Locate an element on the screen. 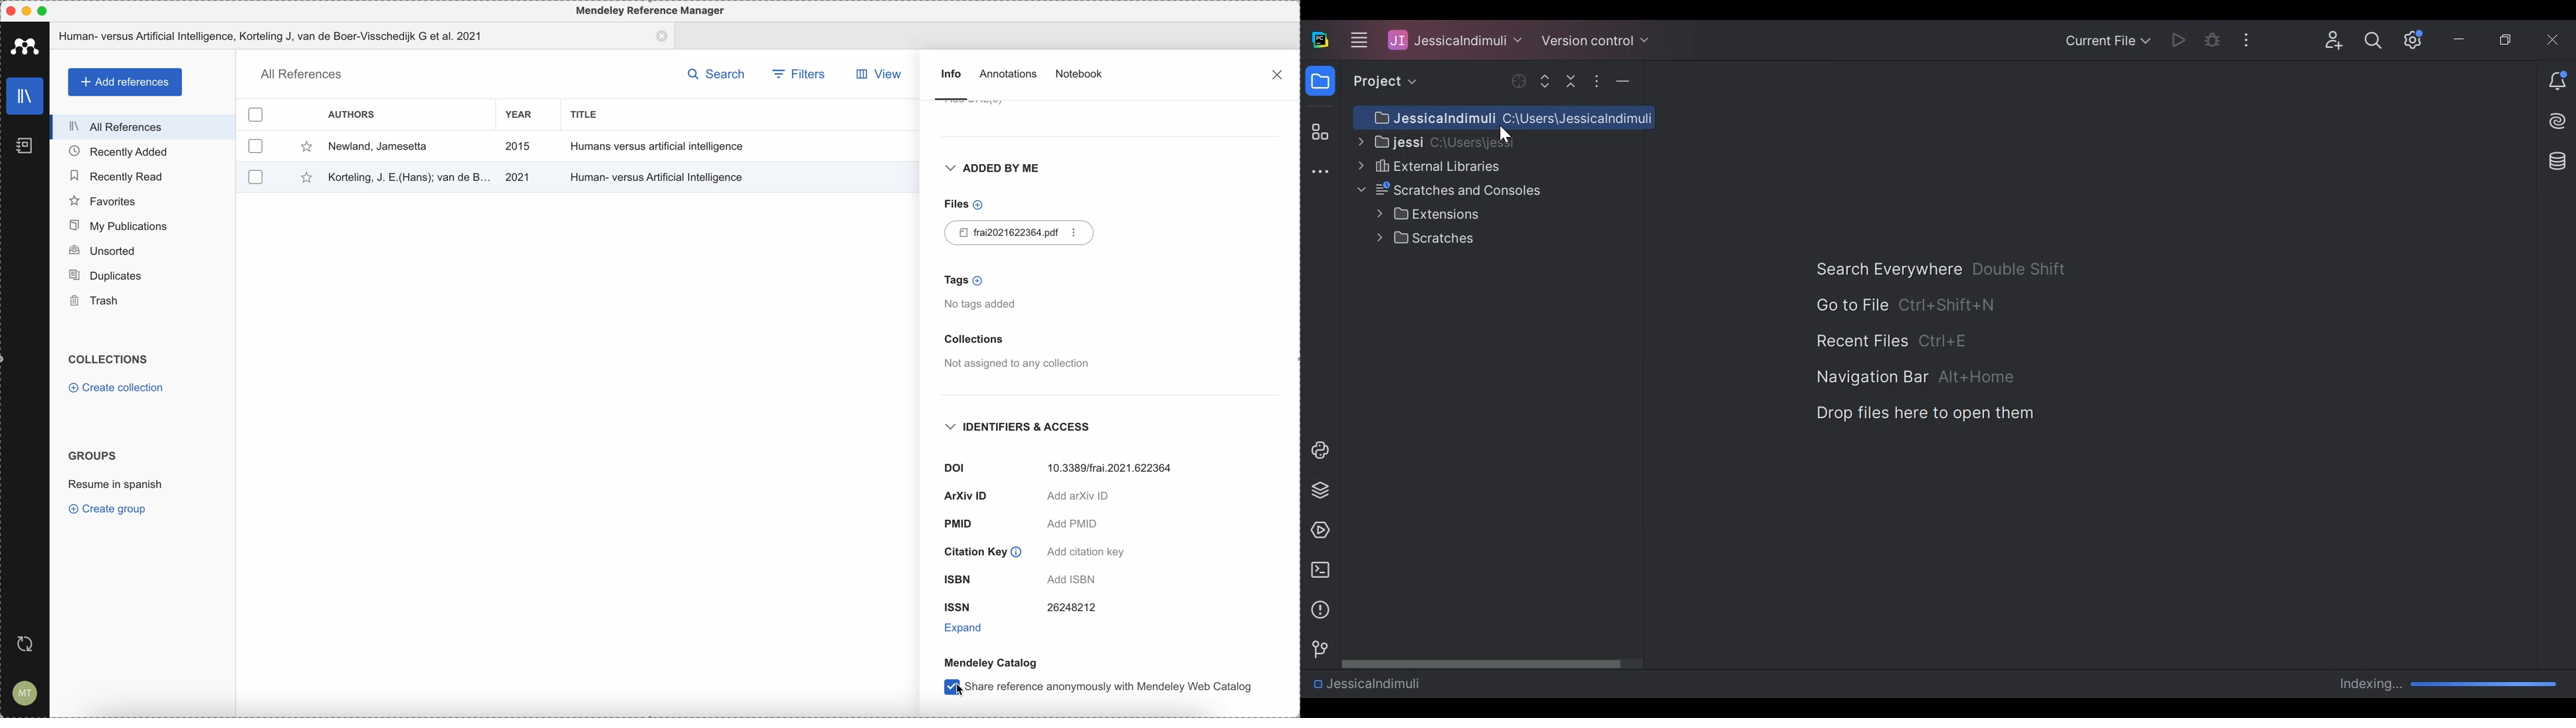 Image resolution: width=2576 pixels, height=728 pixels. year is located at coordinates (519, 115).